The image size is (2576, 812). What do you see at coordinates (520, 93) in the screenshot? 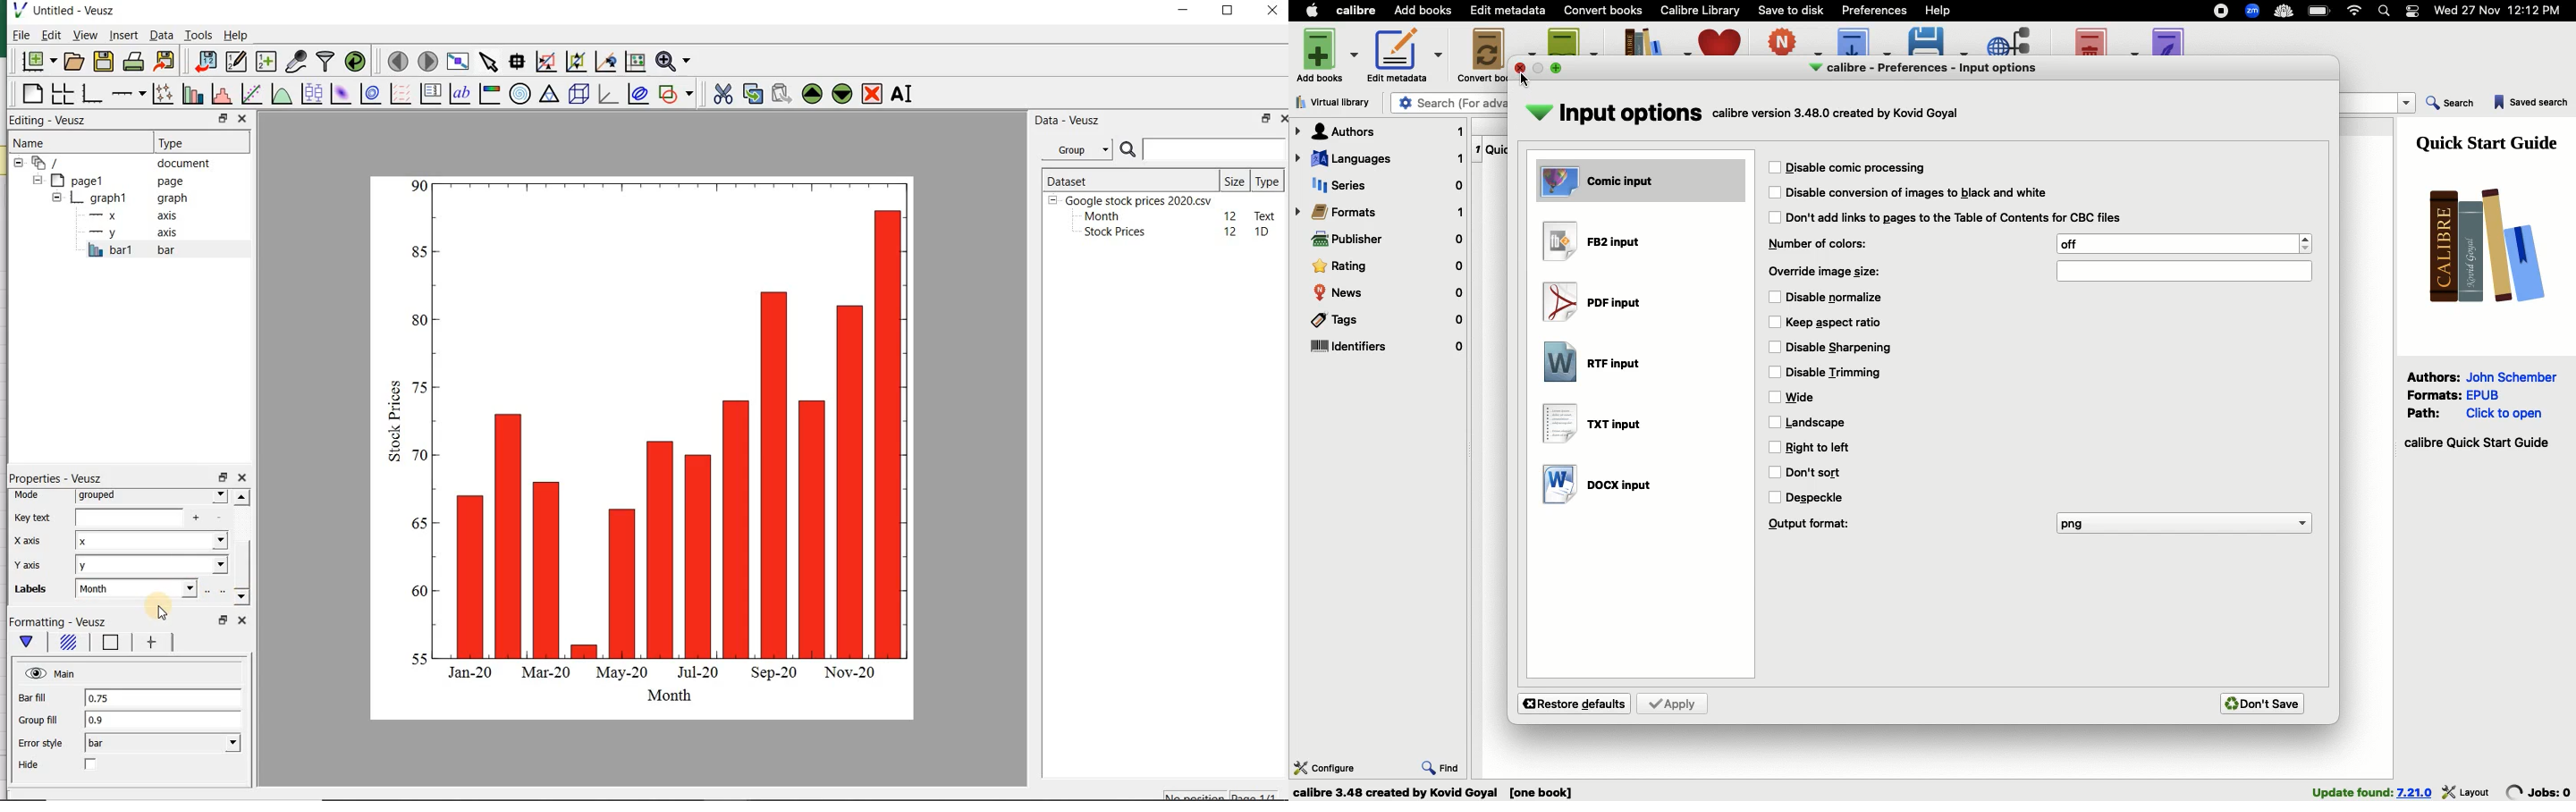
I see `polar graph` at bounding box center [520, 93].